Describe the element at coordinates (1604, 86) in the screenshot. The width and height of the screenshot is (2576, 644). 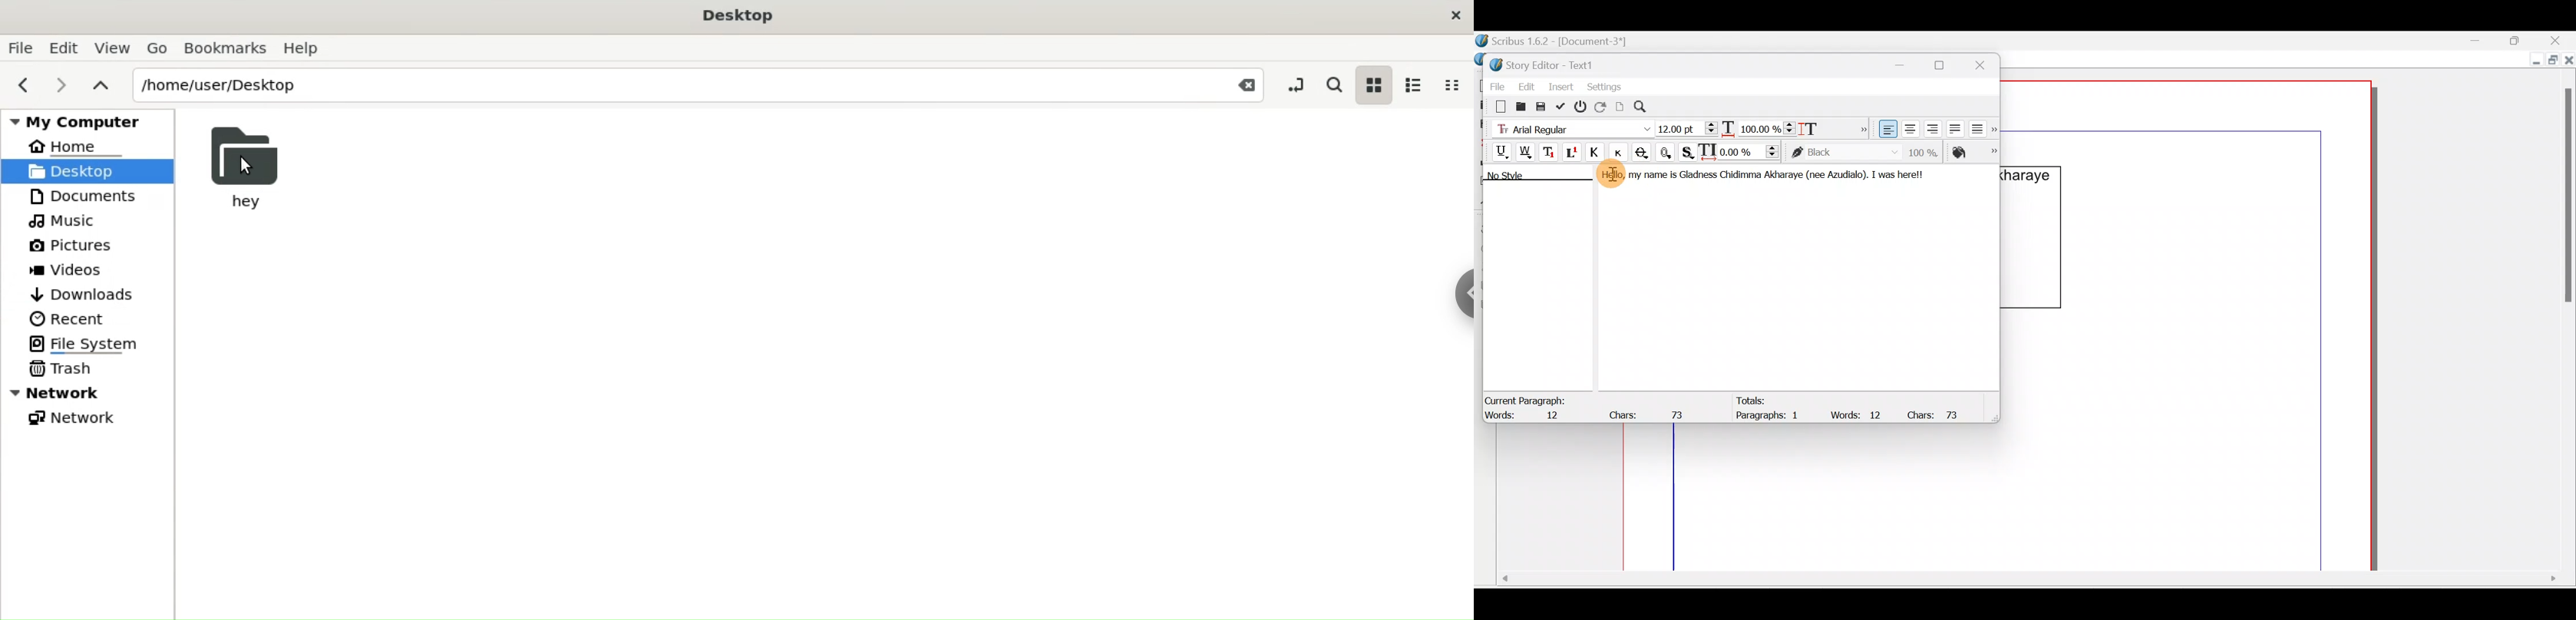
I see `Settings` at that location.